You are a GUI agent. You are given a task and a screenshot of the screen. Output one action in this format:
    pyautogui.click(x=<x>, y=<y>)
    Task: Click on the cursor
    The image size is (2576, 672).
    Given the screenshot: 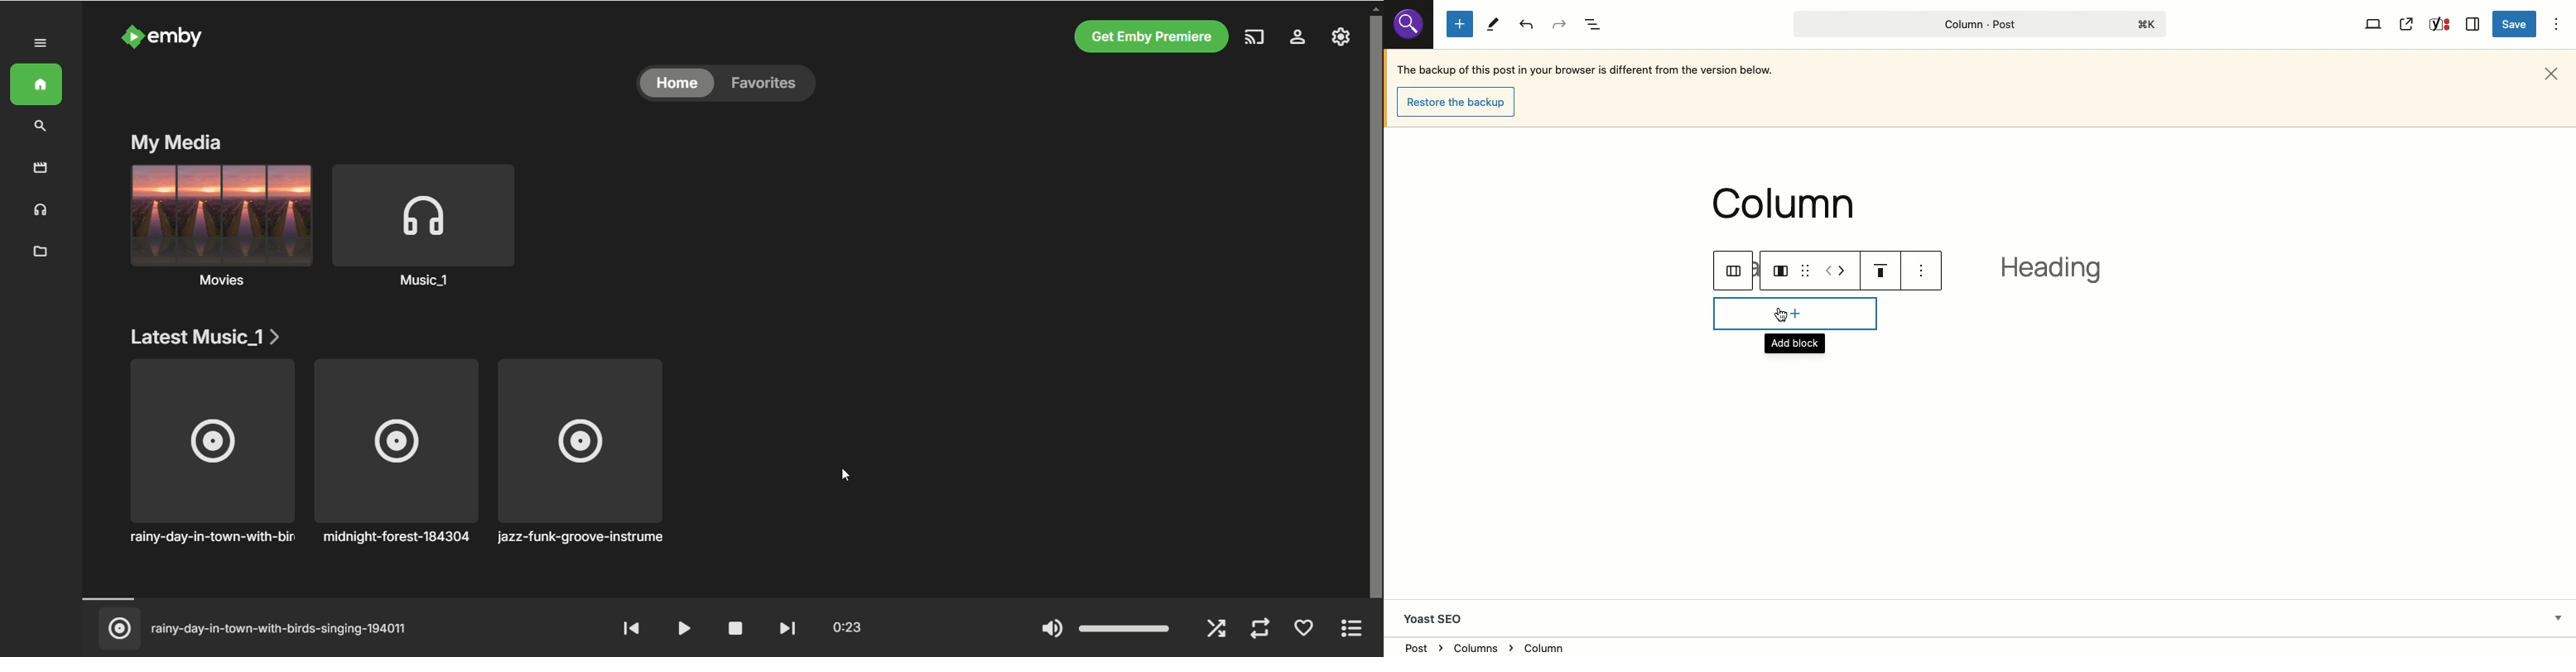 What is the action you would take?
    pyautogui.click(x=846, y=475)
    